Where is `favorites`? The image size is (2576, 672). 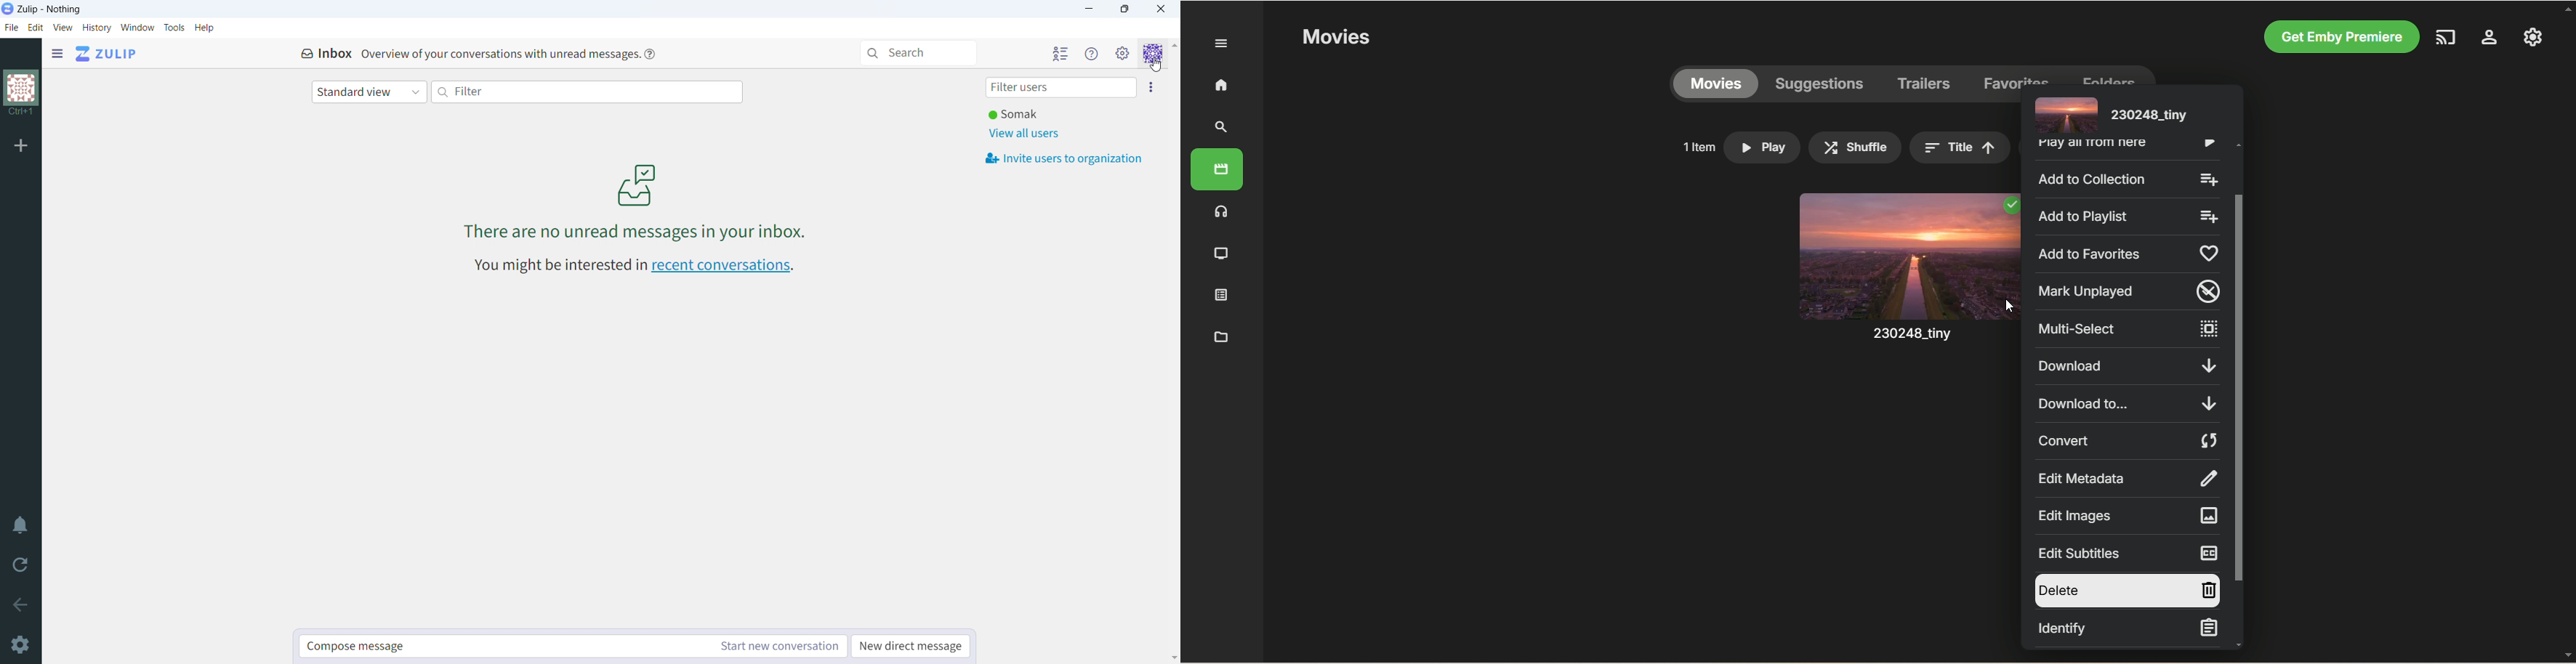
favorites is located at coordinates (2017, 75).